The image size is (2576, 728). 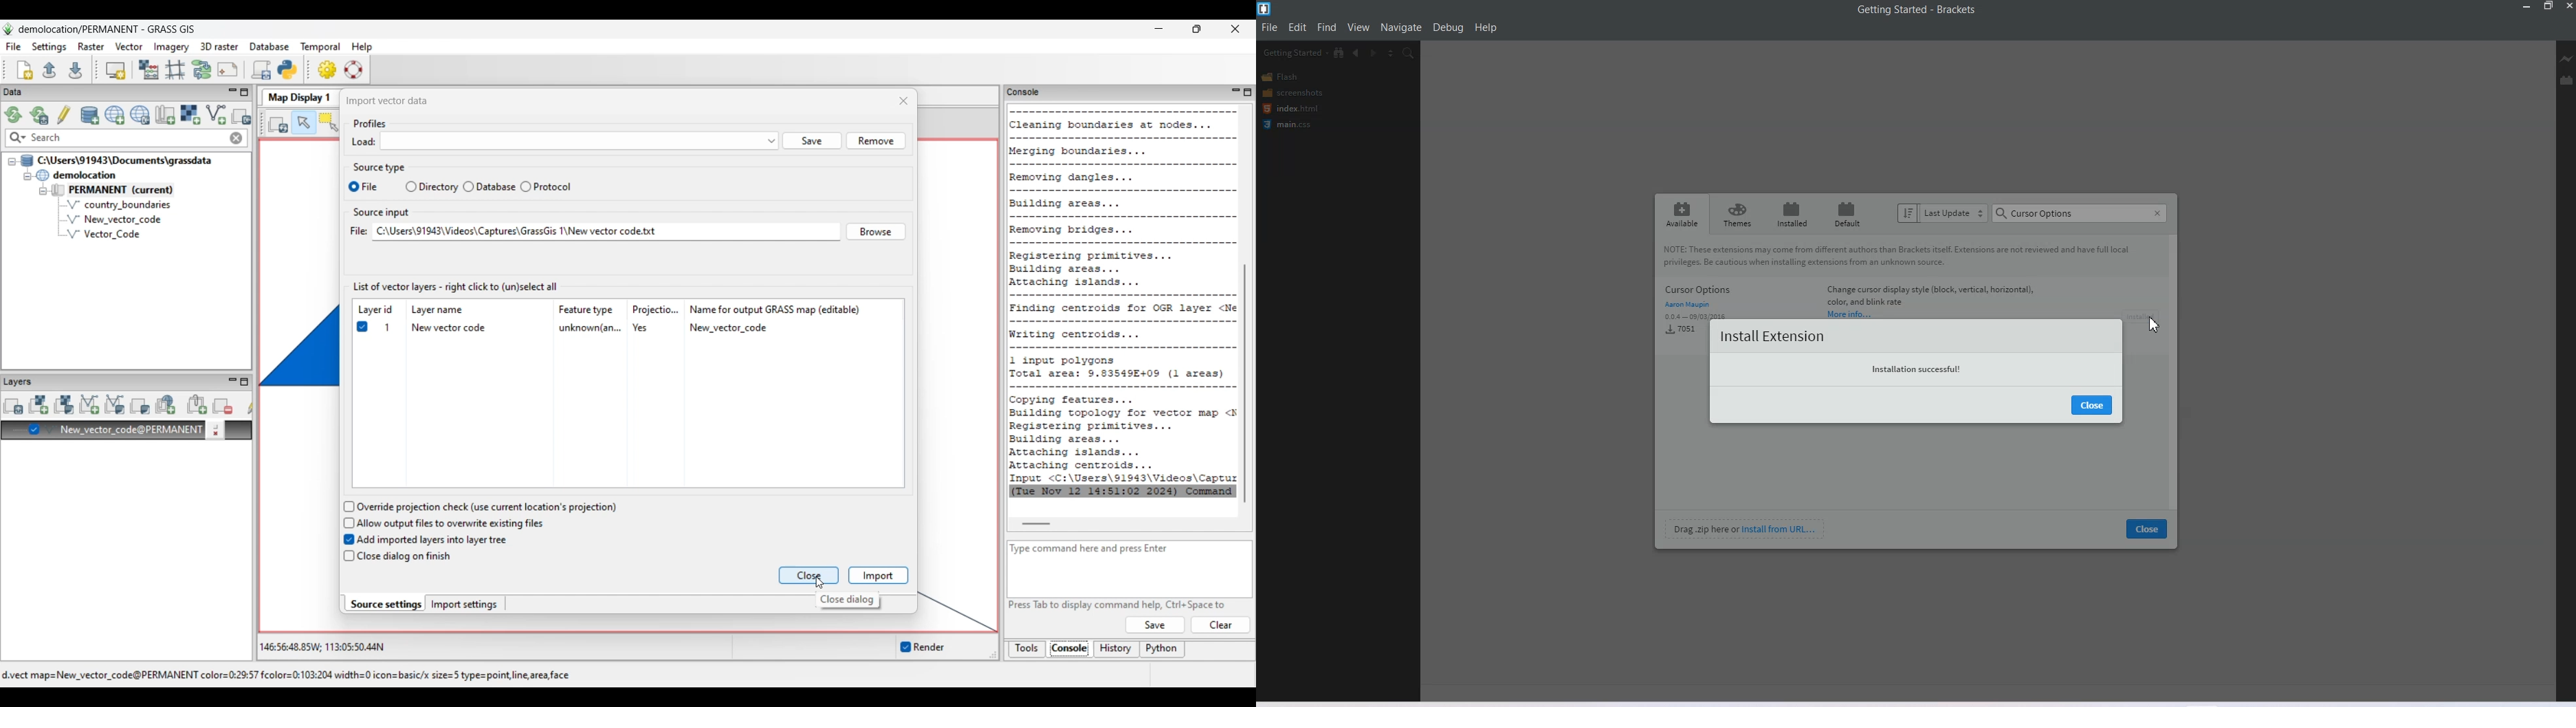 What do you see at coordinates (1687, 305) in the screenshot?
I see `aaron maupin` at bounding box center [1687, 305].